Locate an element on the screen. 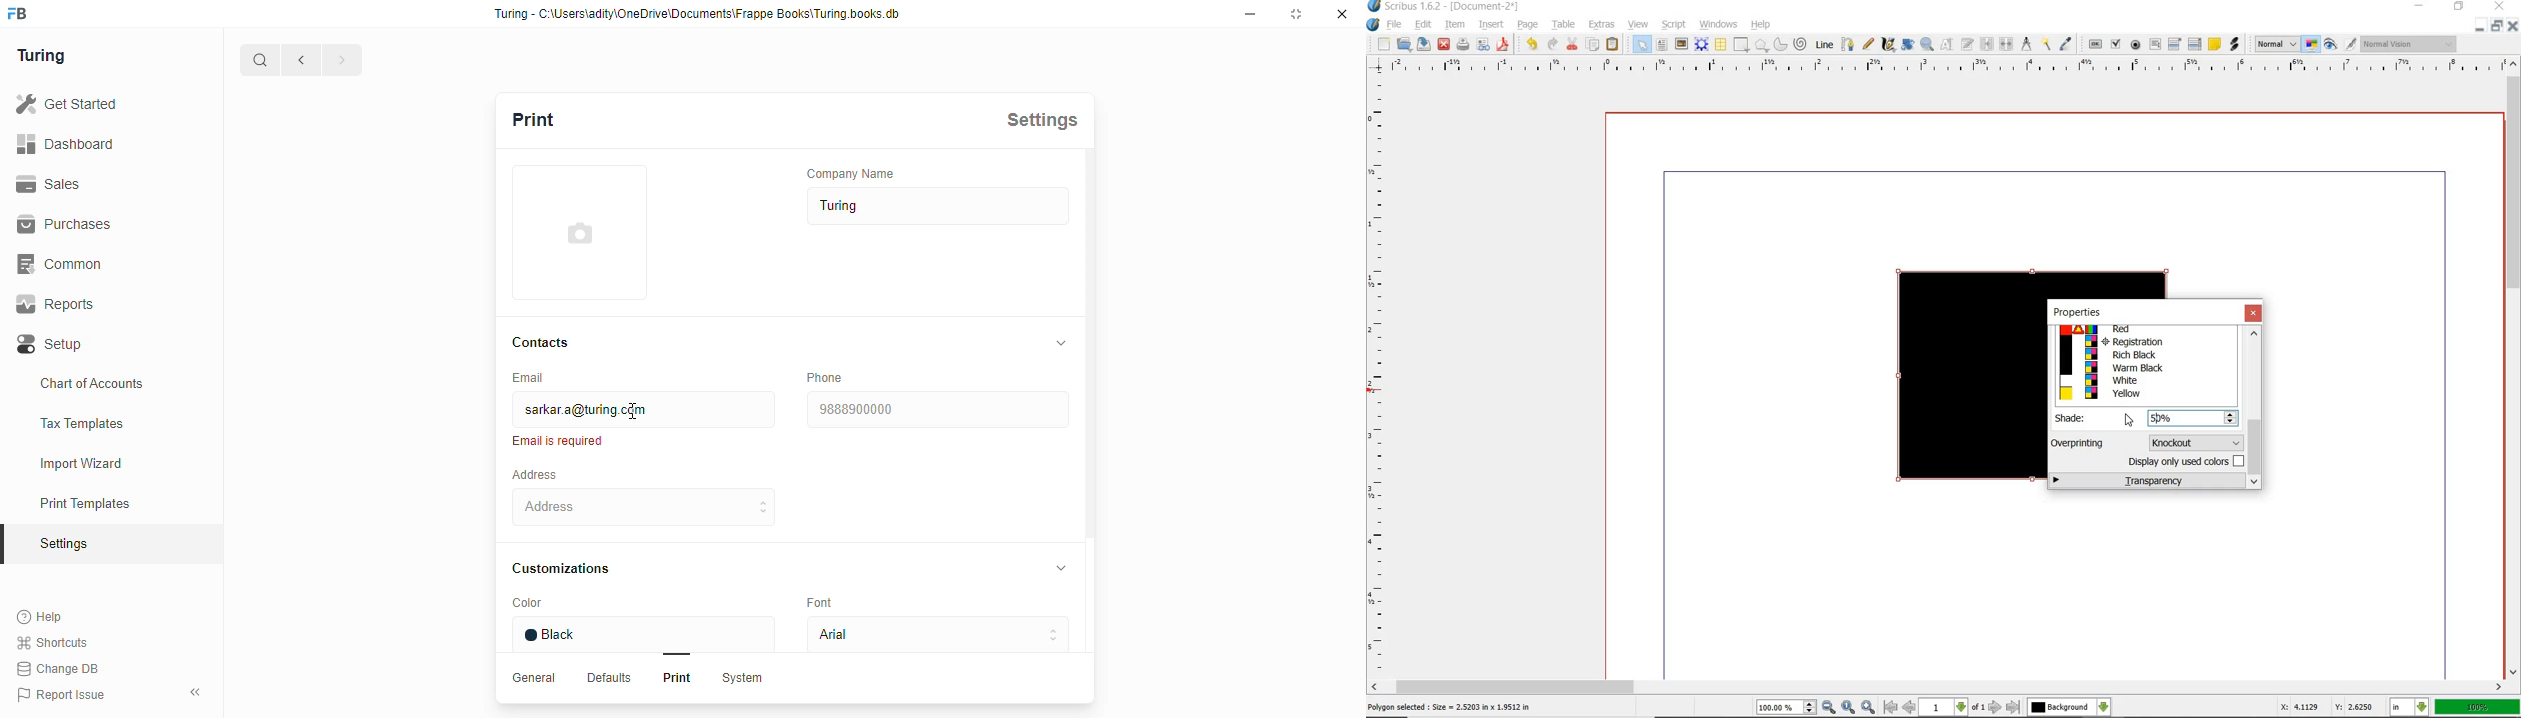 The width and height of the screenshot is (2548, 728). Reports is located at coordinates (63, 305).